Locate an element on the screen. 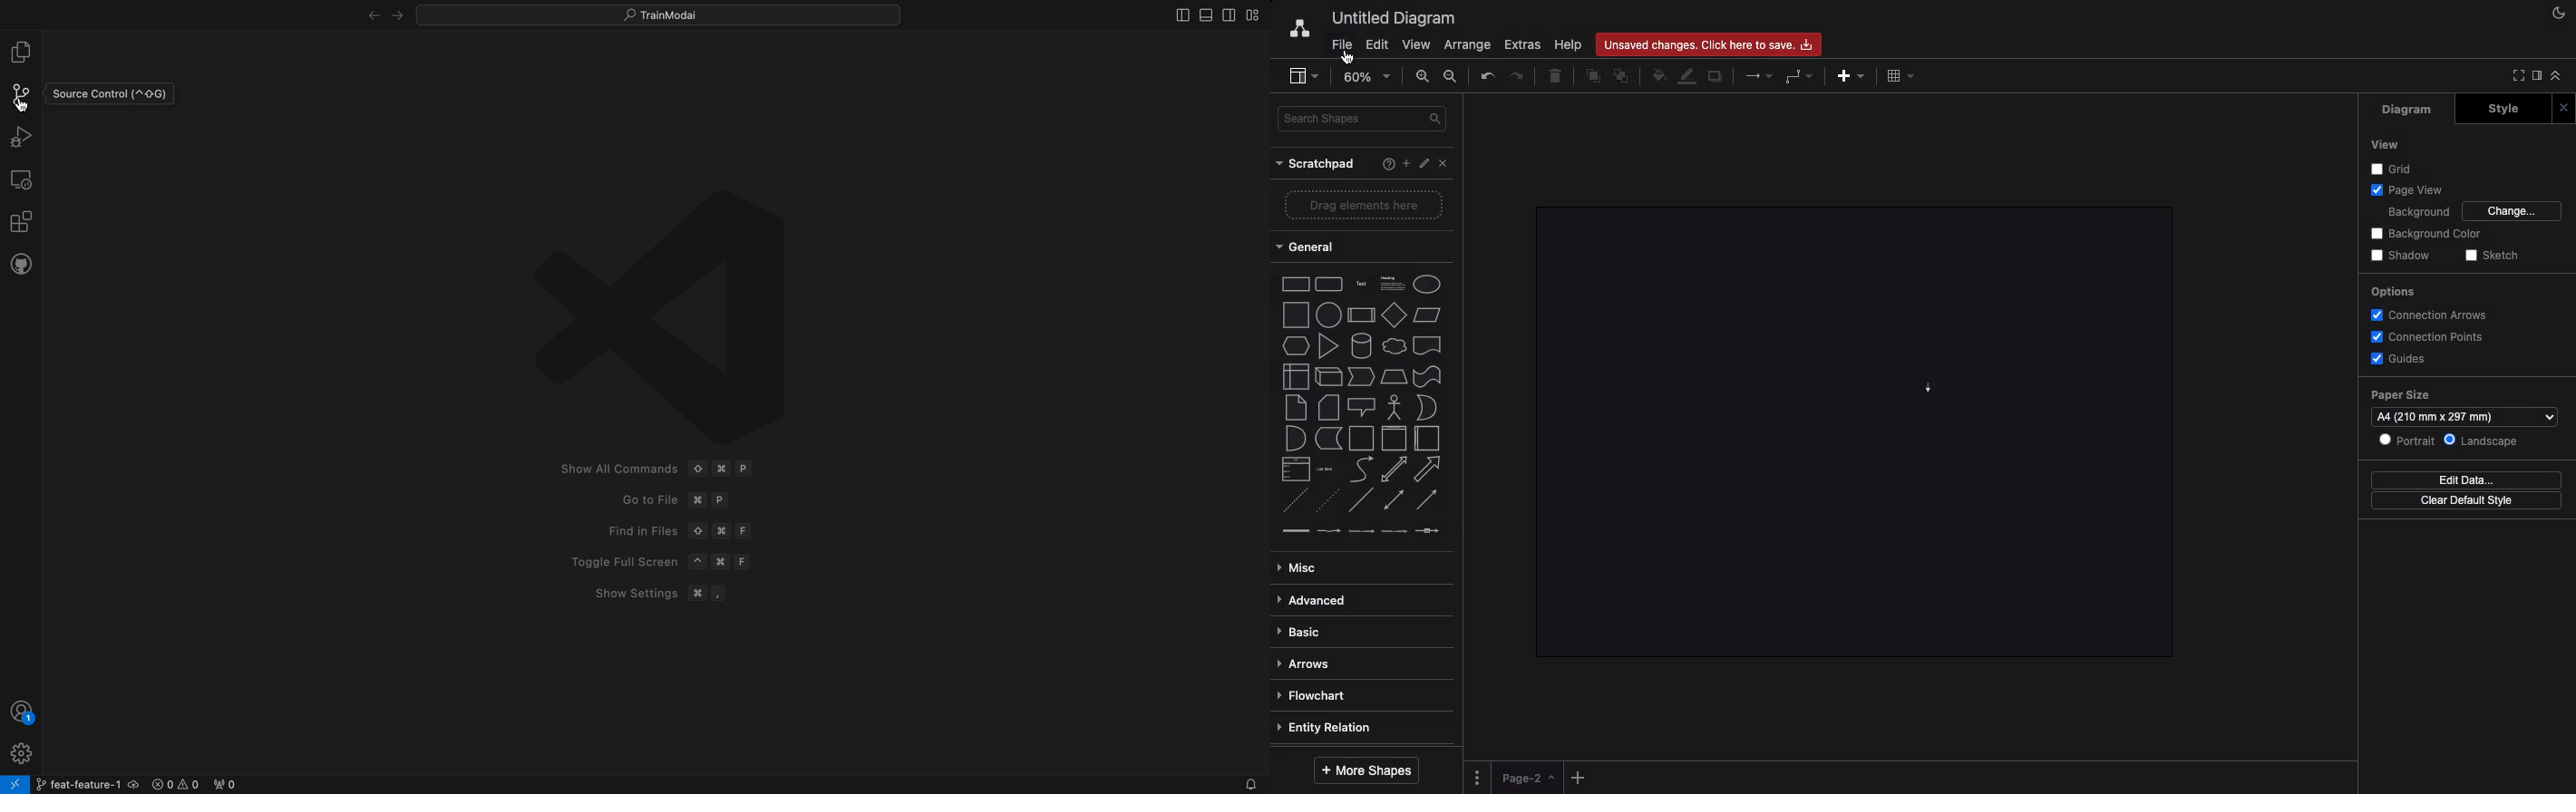  Notifications  is located at coordinates (1249, 785).